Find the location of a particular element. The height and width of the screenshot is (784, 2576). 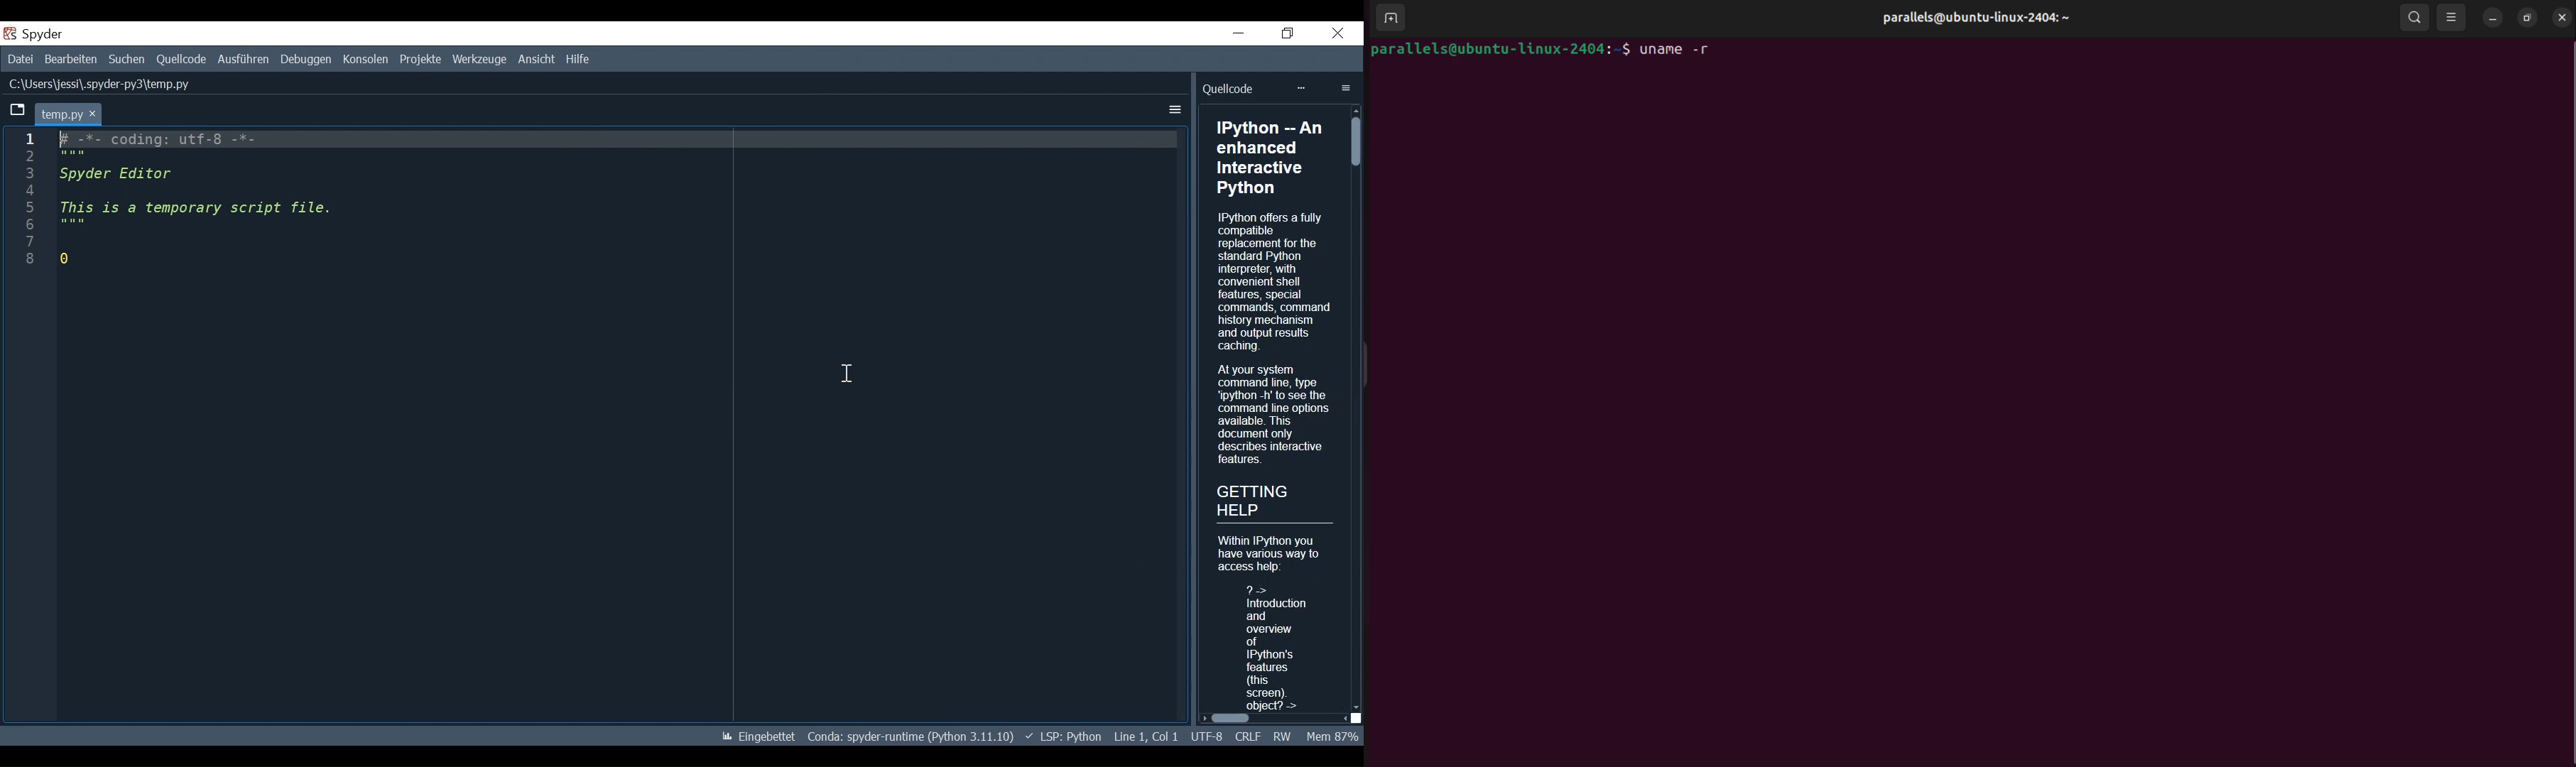

CRLF is located at coordinates (1248, 736).